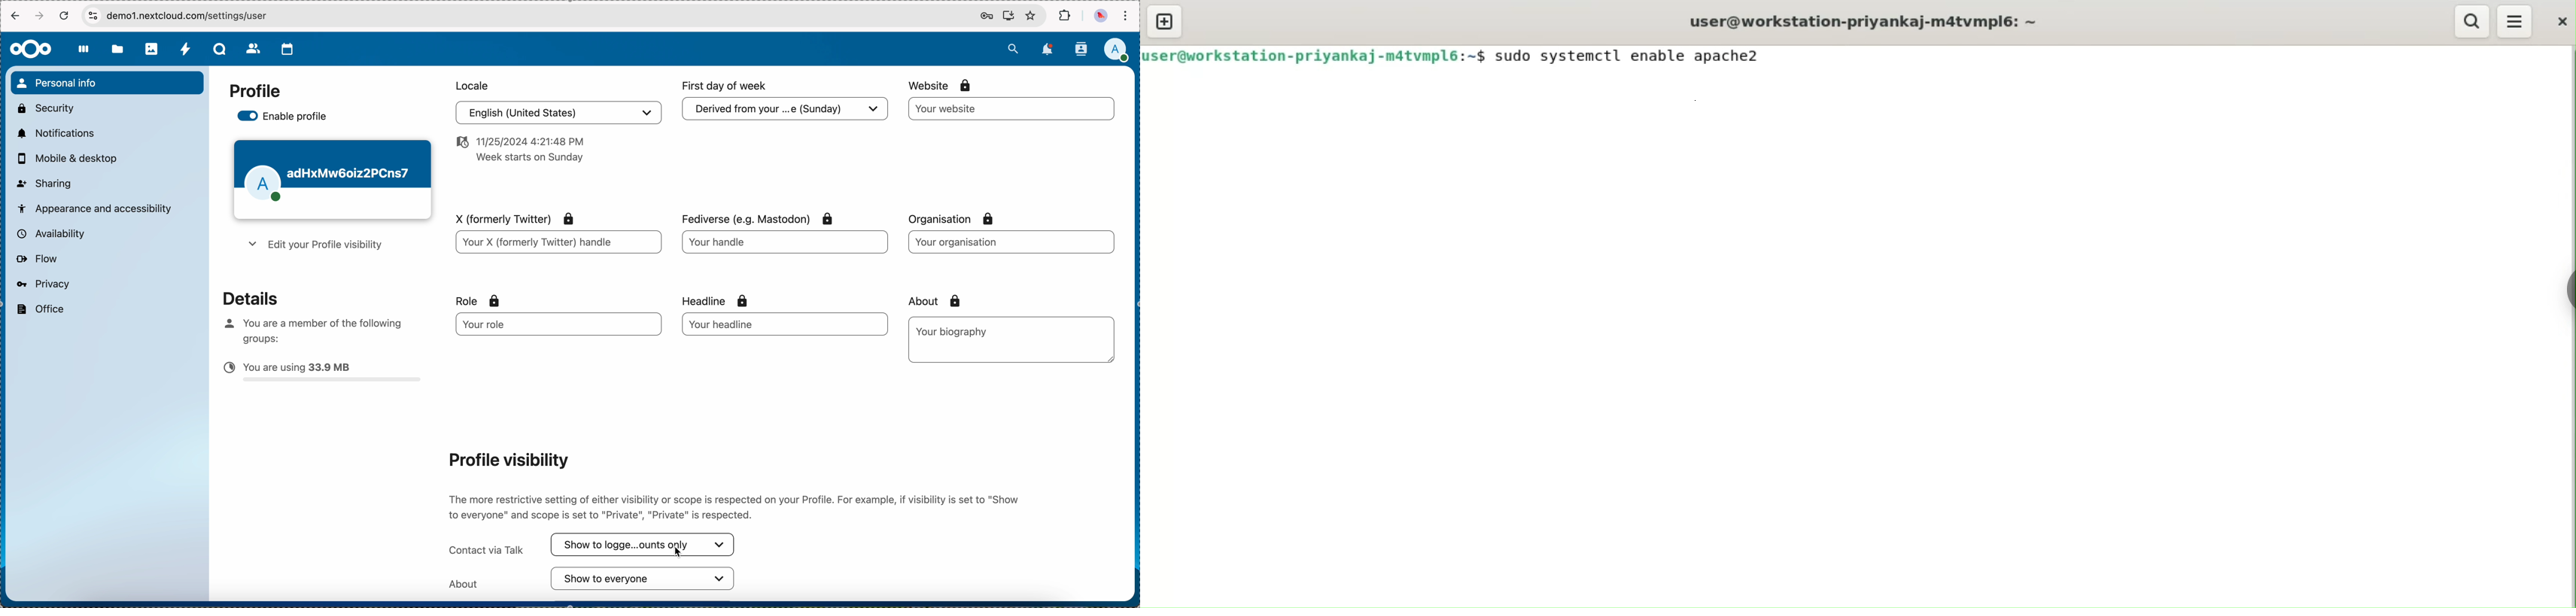 This screenshot has width=2576, height=616. Describe the element at coordinates (14, 17) in the screenshot. I see `navigate back` at that location.